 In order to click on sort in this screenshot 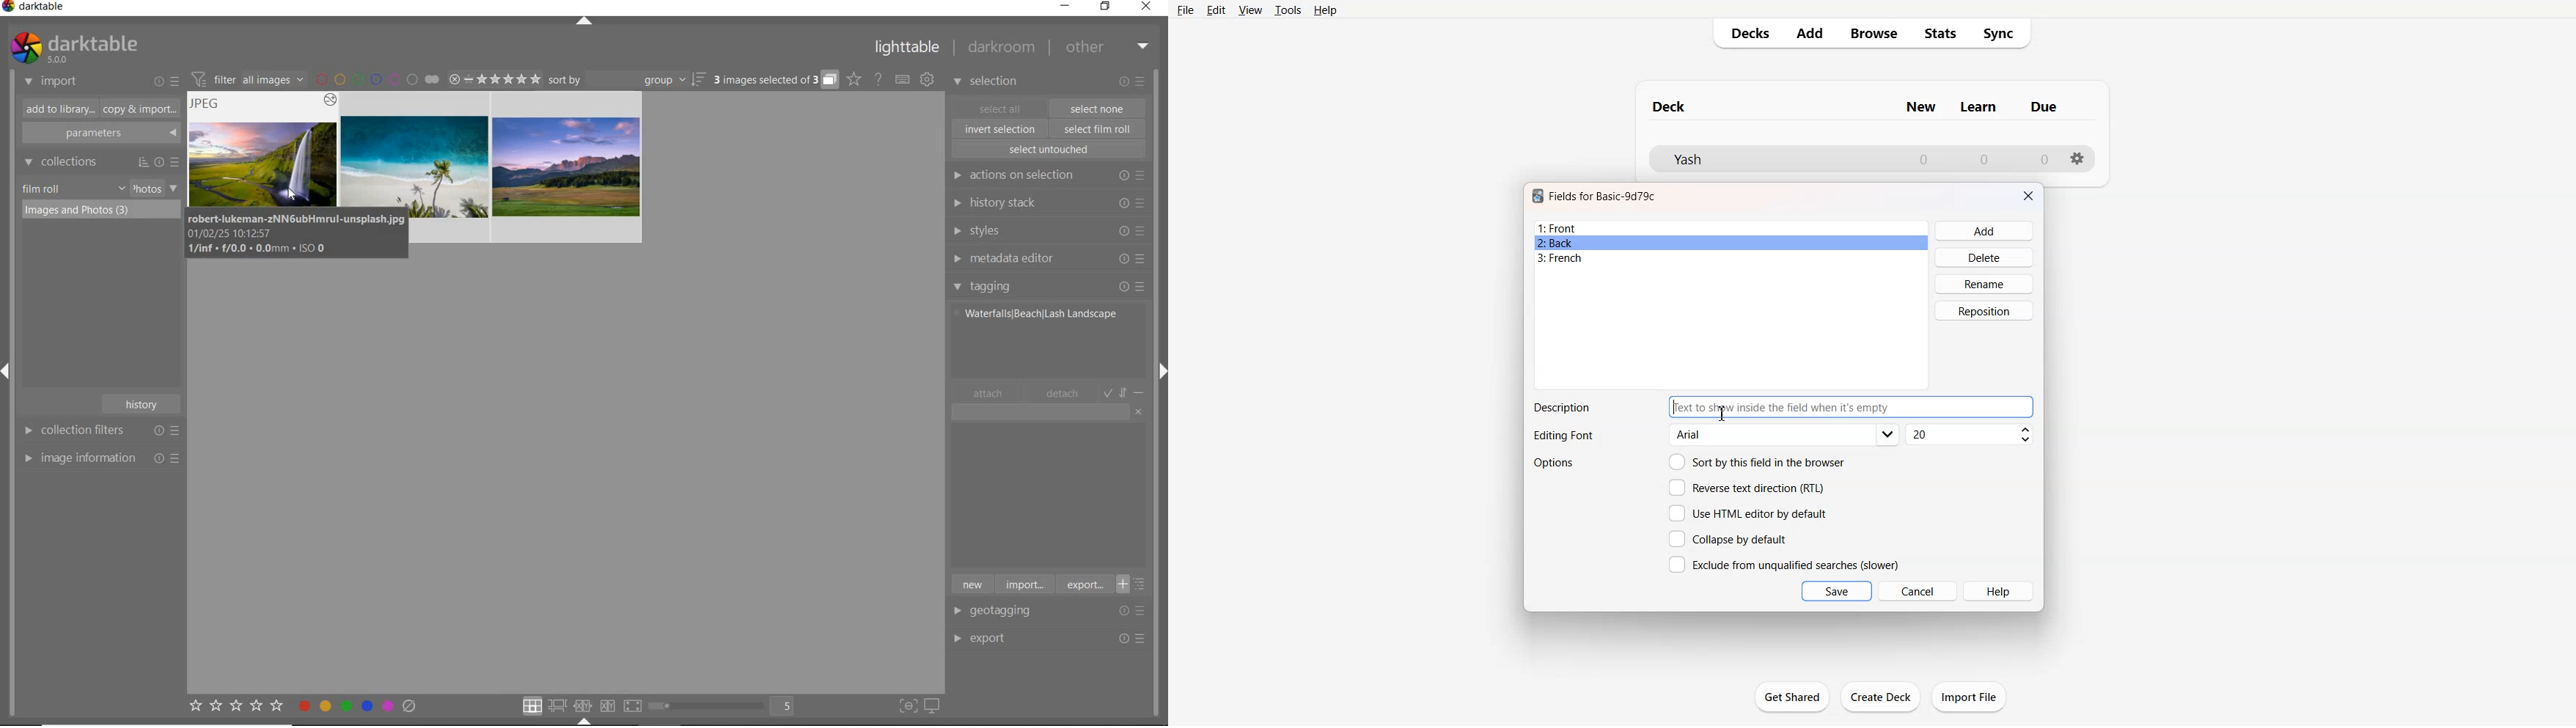, I will do `click(627, 80)`.